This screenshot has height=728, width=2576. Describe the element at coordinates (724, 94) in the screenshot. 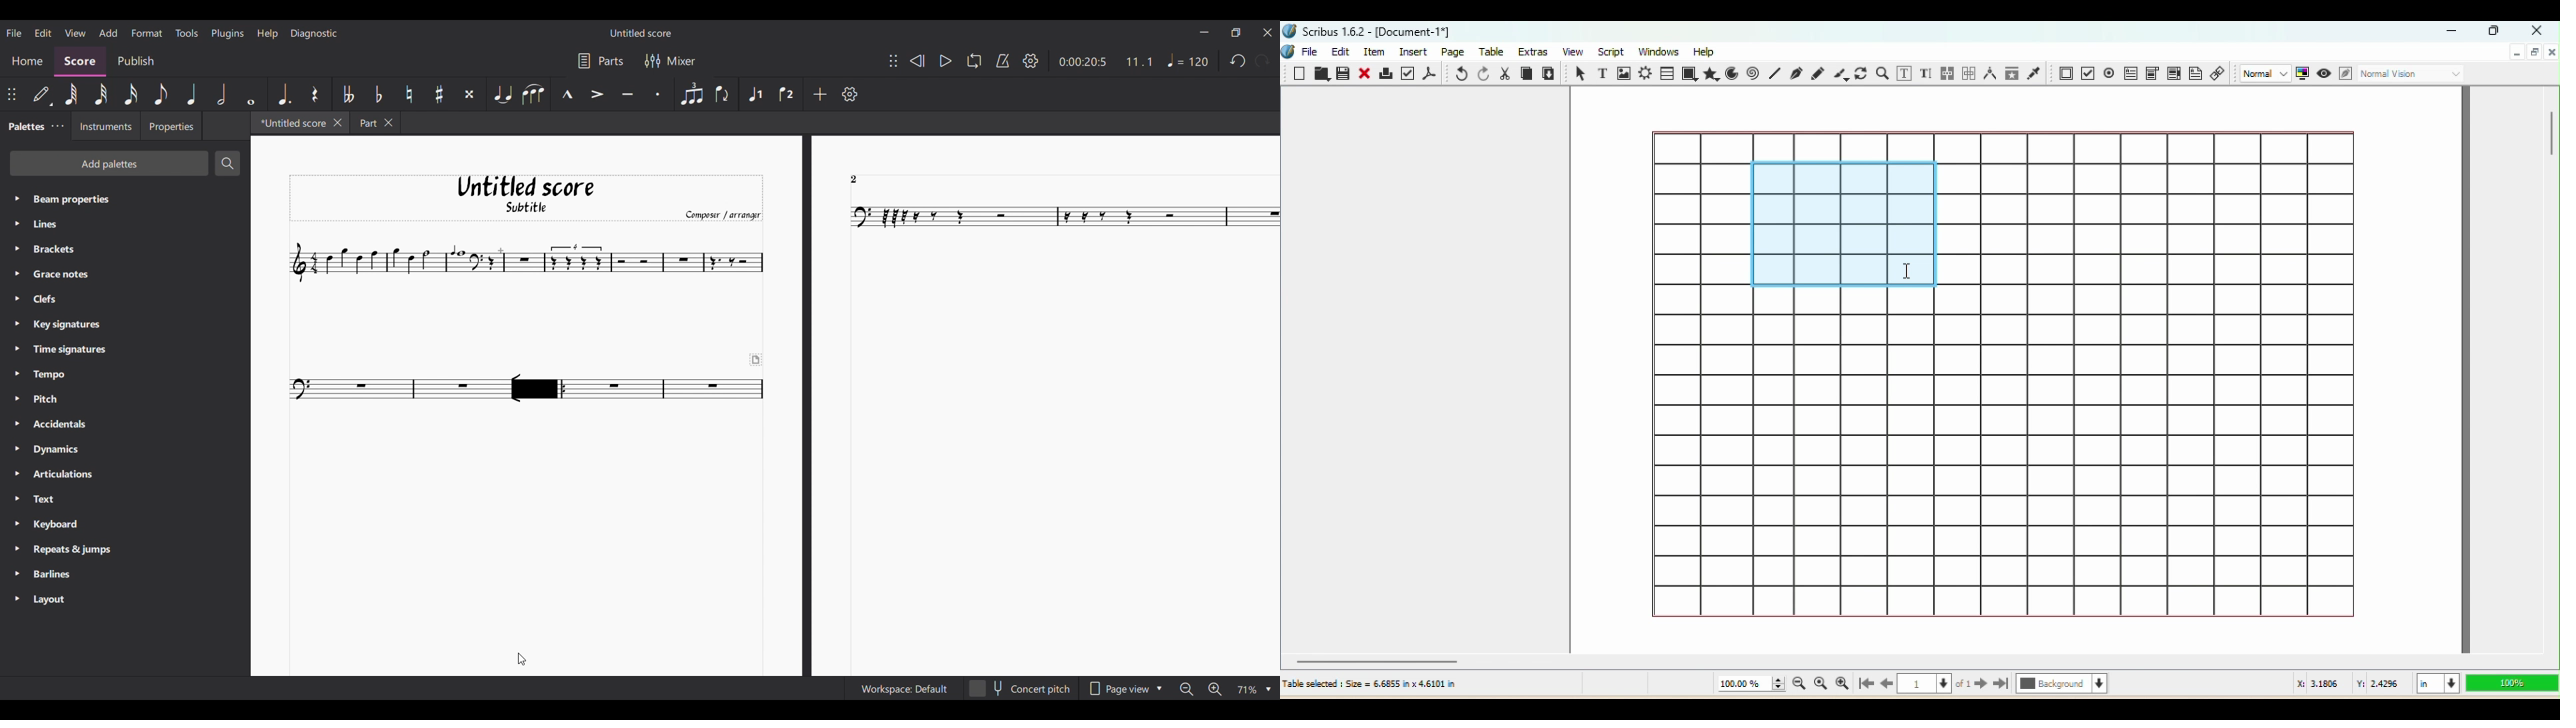

I see `Flip direction` at that location.